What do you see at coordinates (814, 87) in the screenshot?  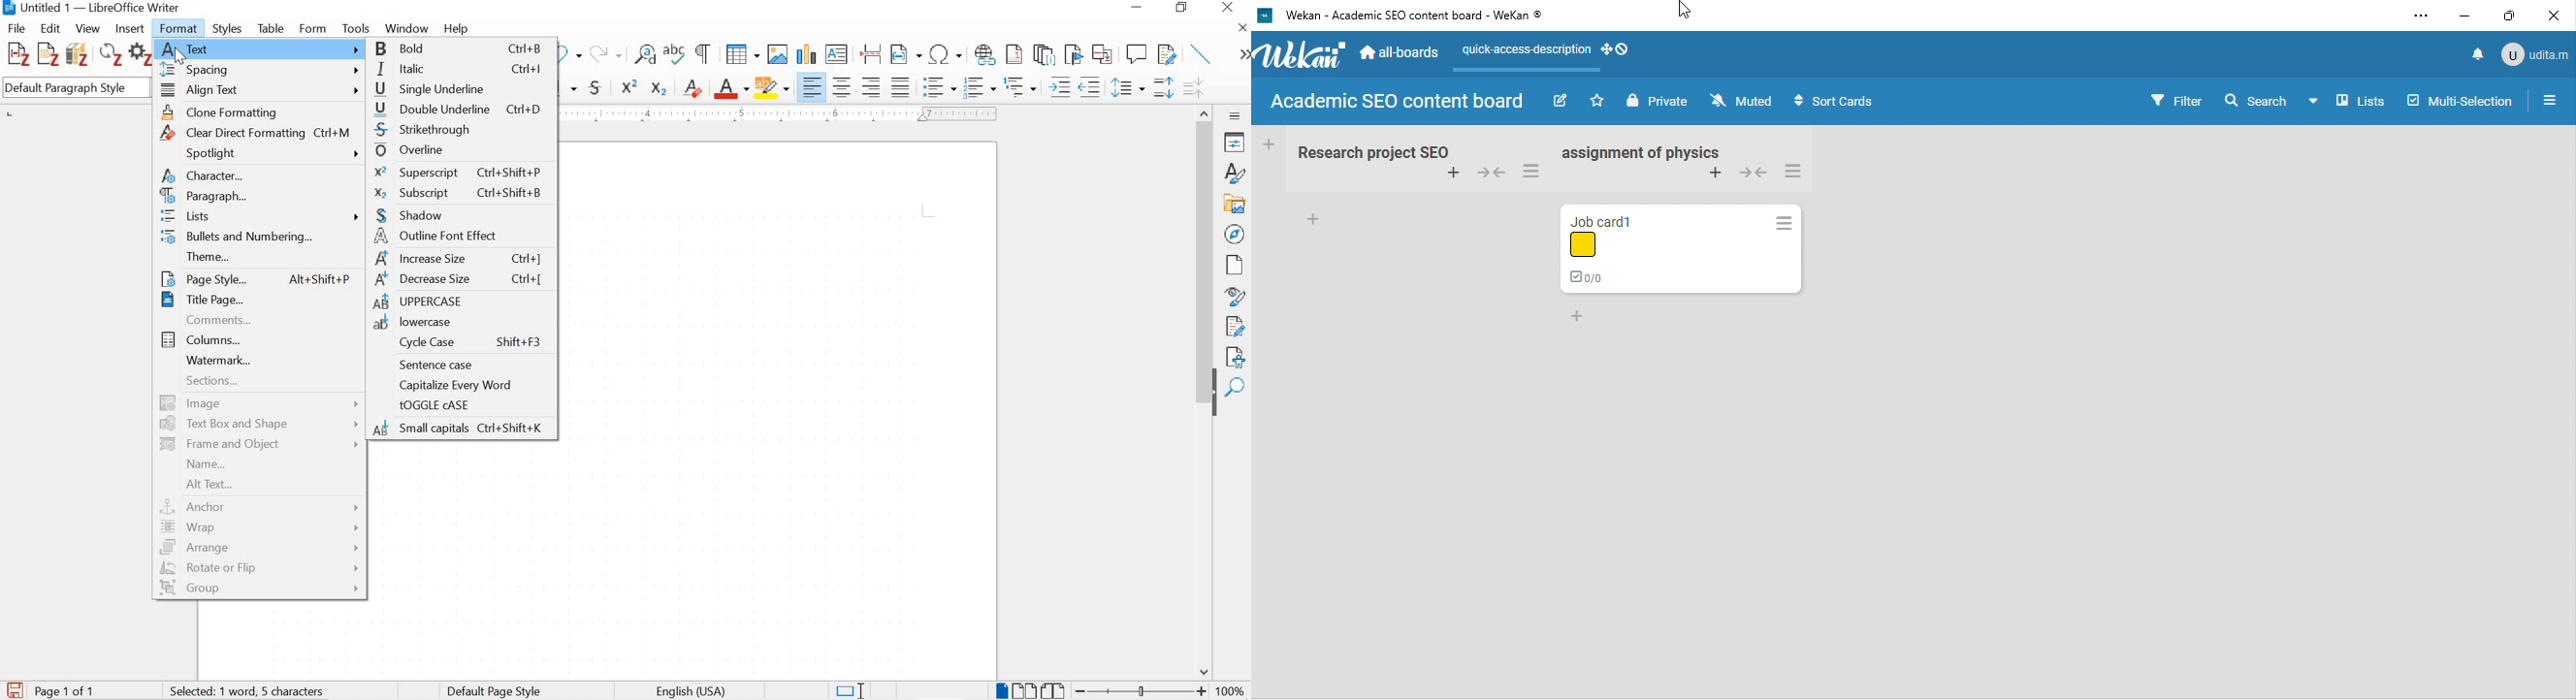 I see `align left` at bounding box center [814, 87].